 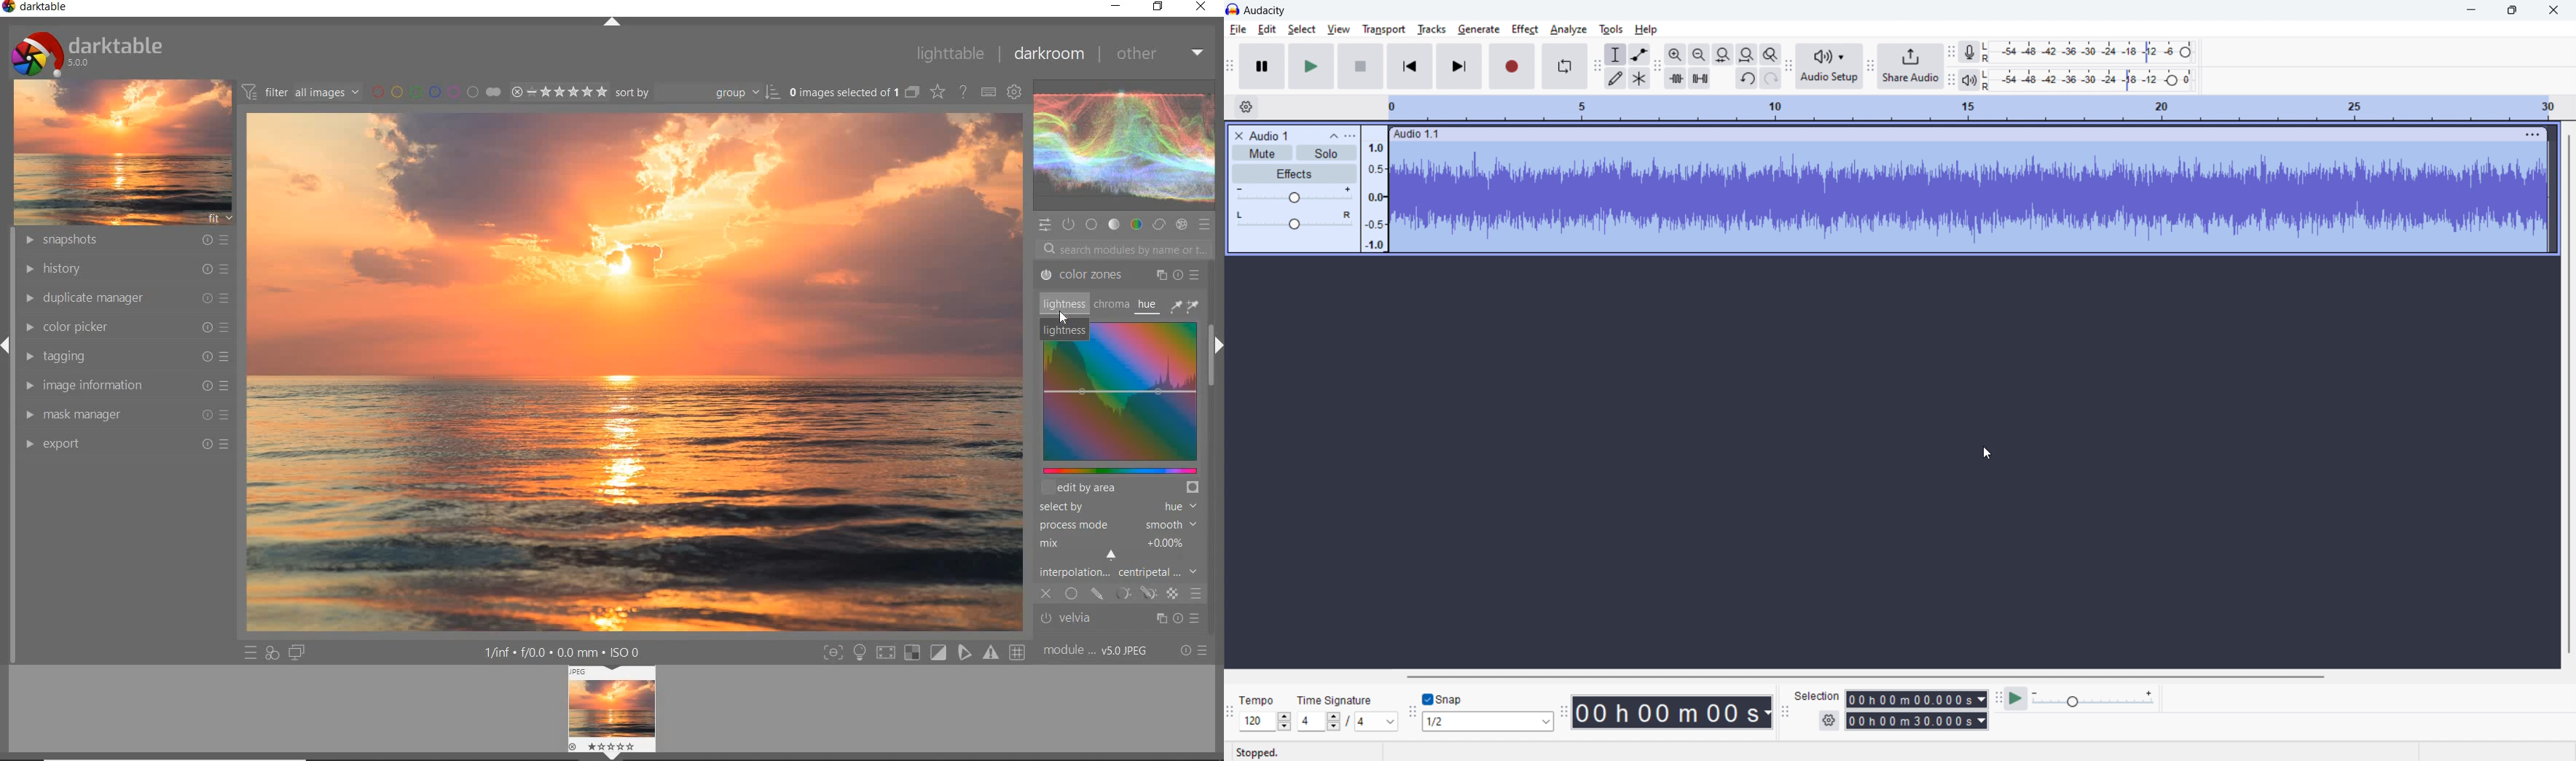 I want to click on EFFECT, so click(x=1181, y=225).